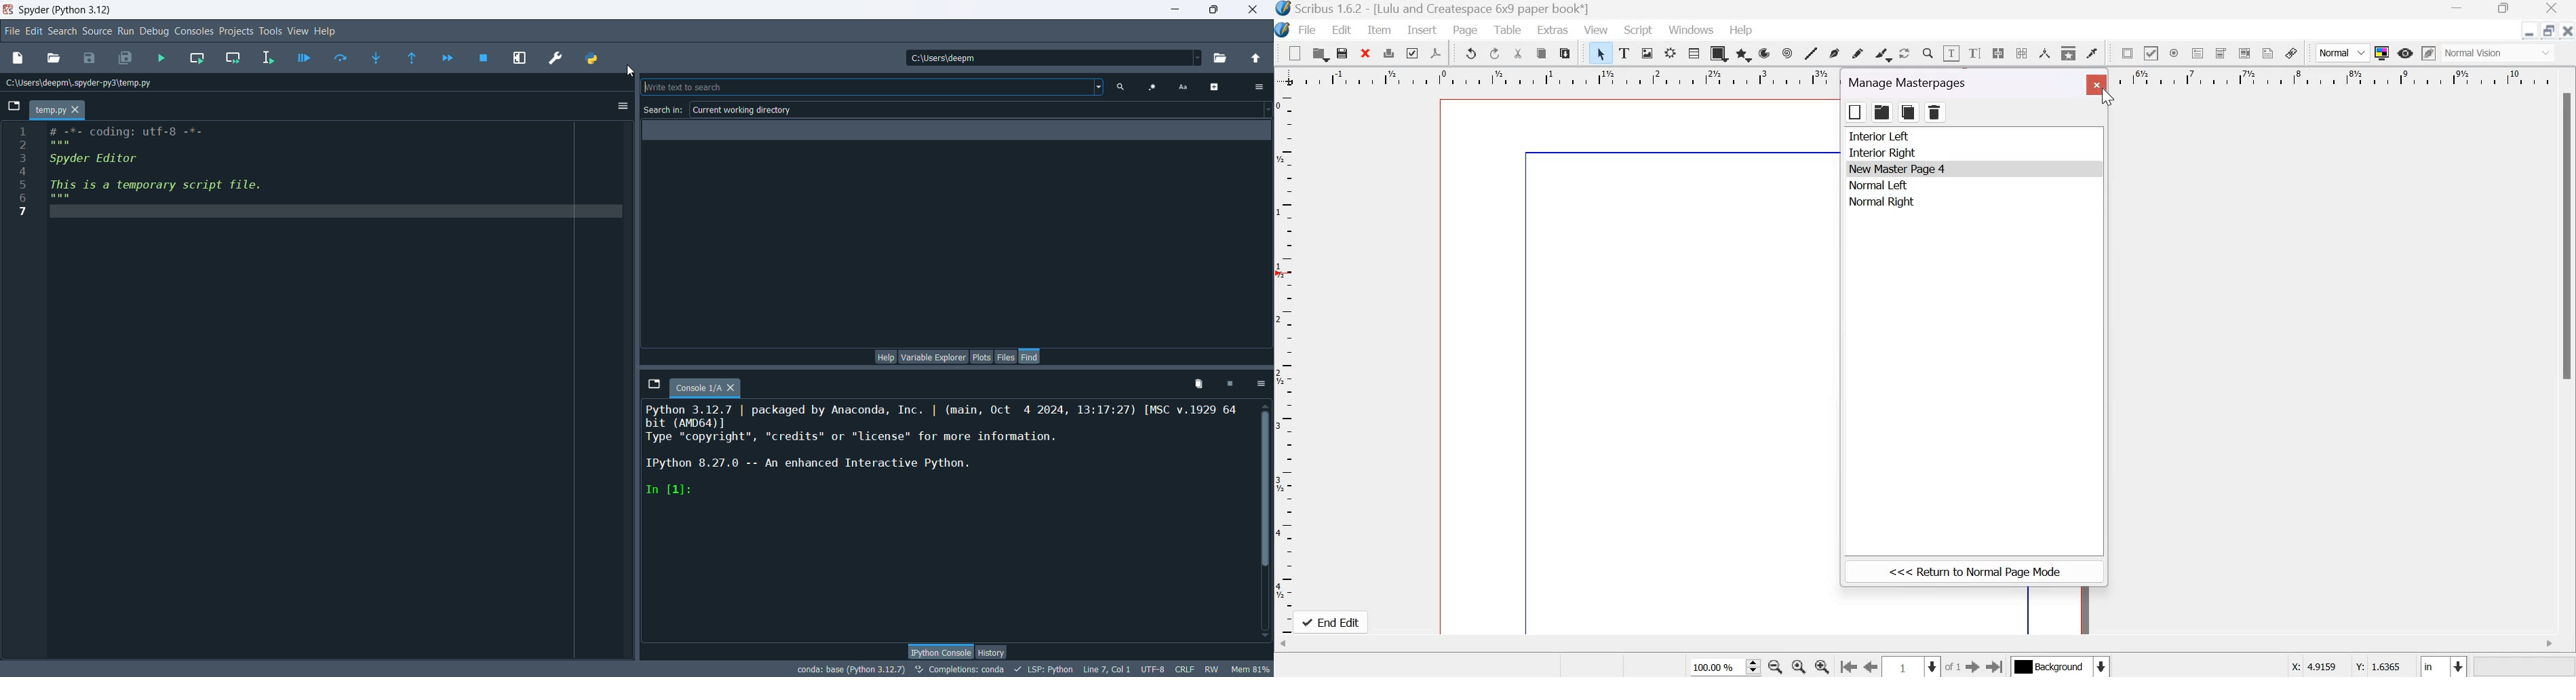  I want to click on save all files, so click(126, 60).